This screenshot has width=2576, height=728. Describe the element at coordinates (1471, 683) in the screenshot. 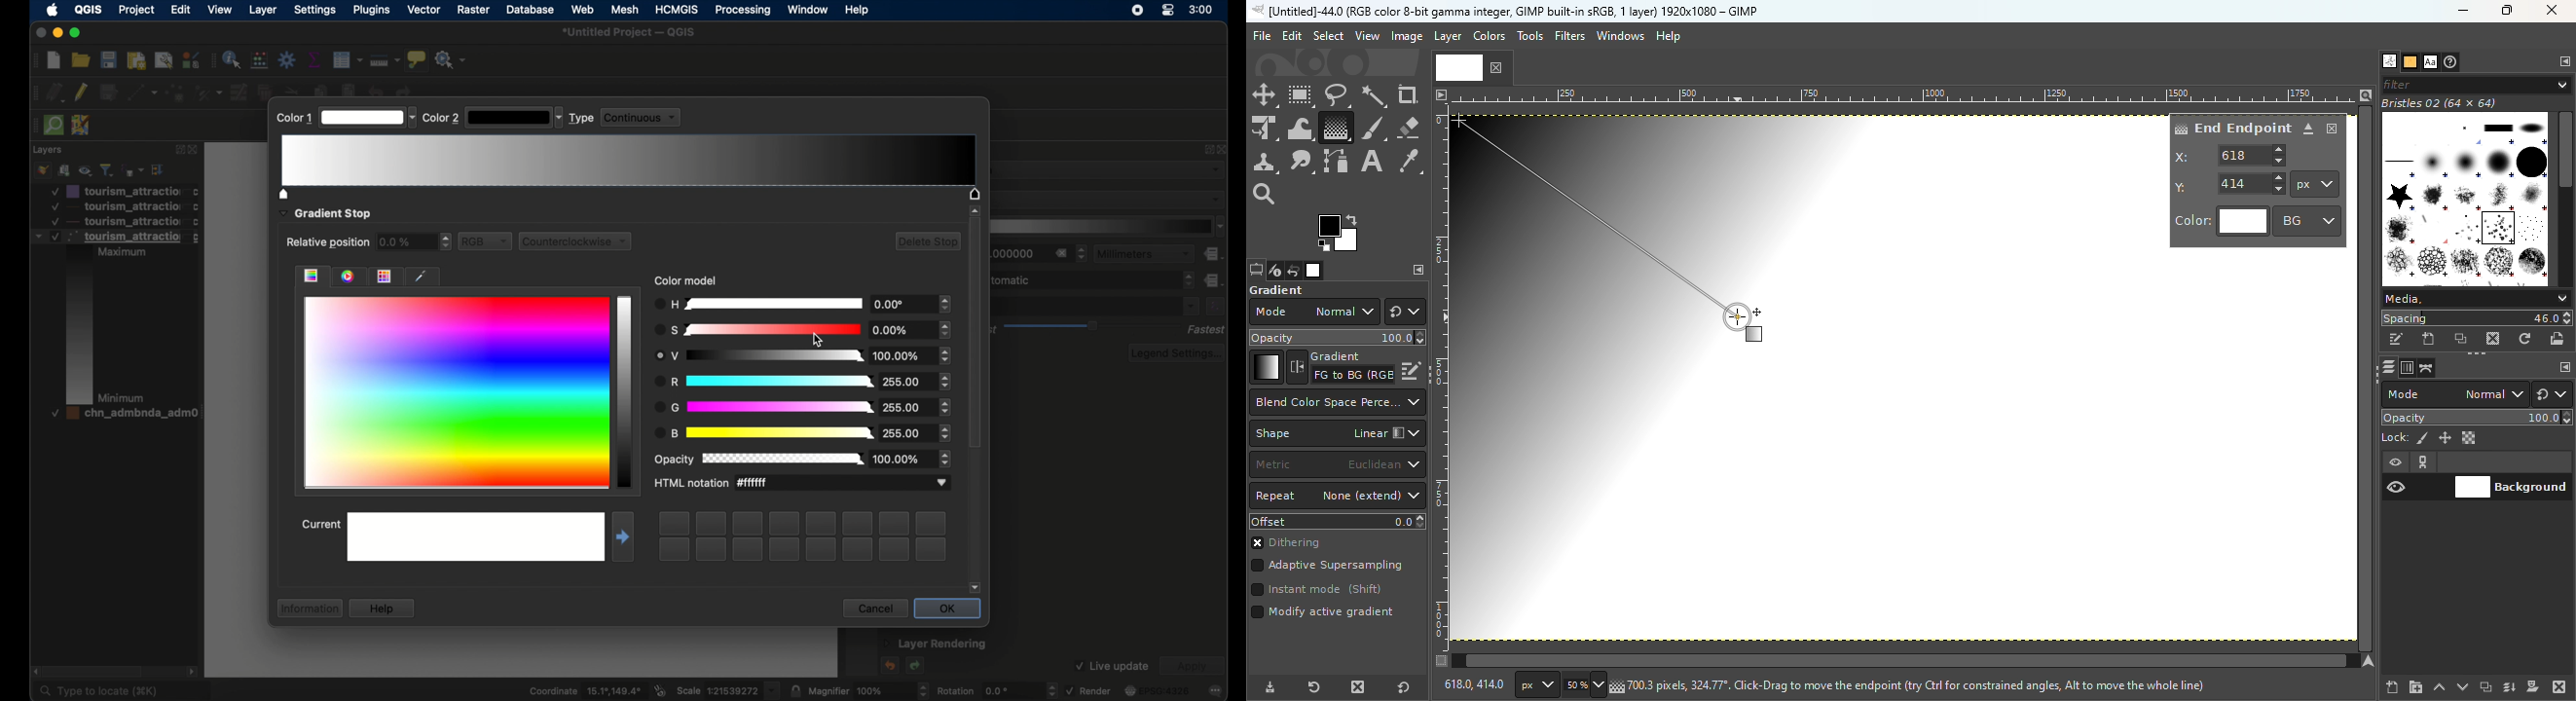

I see `460,100` at that location.